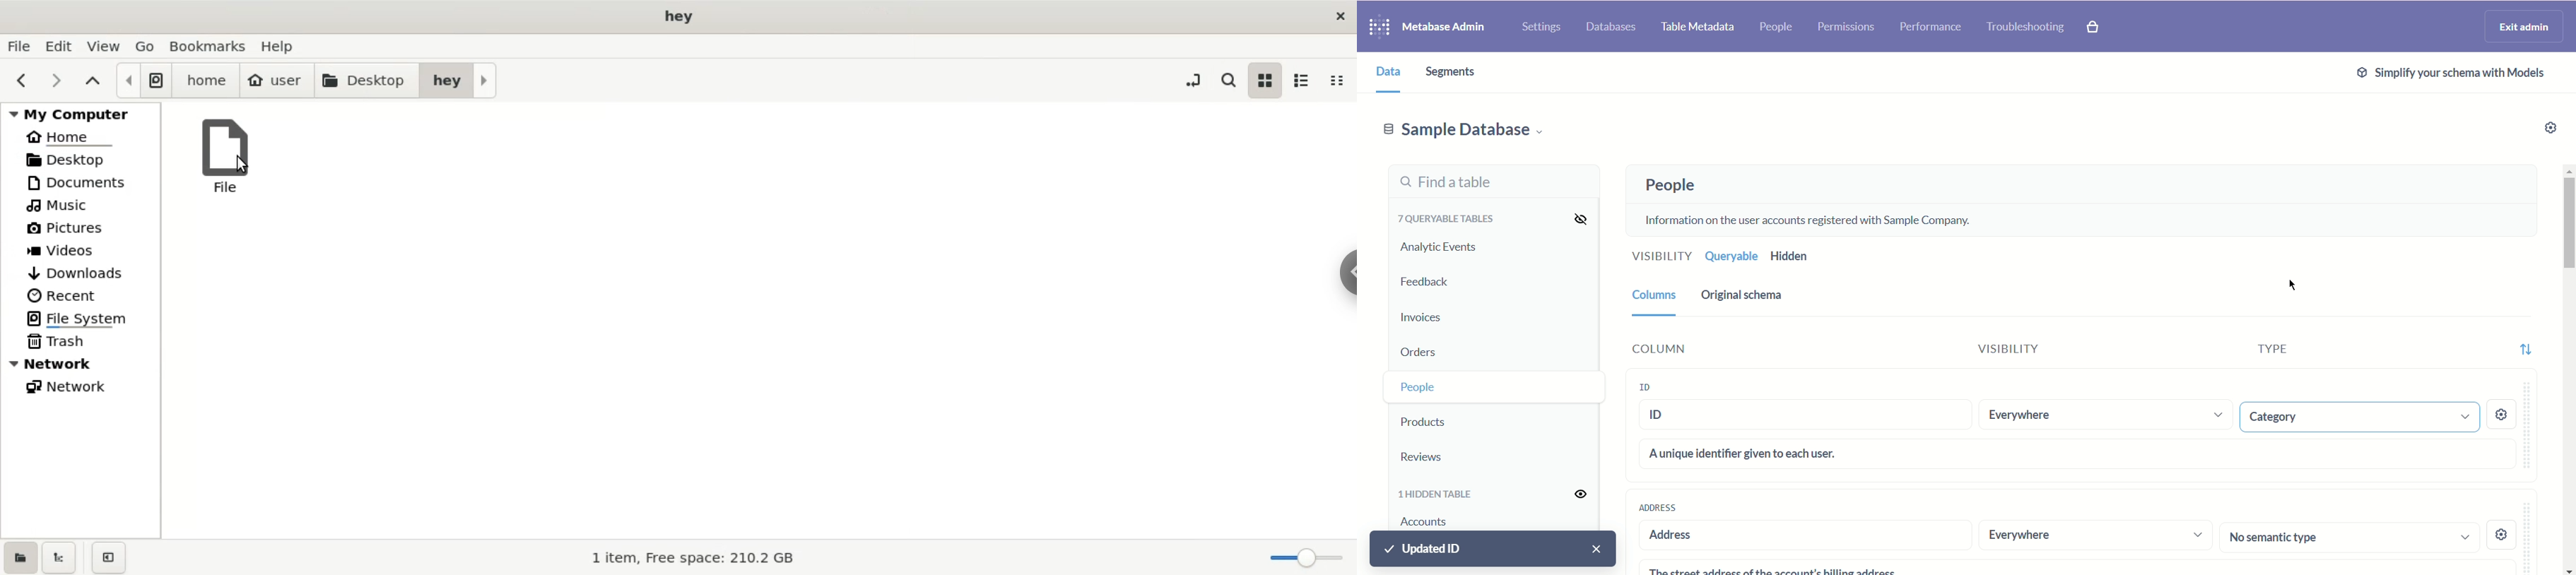 The image size is (2576, 588). Describe the element at coordinates (1227, 78) in the screenshot. I see `search` at that location.